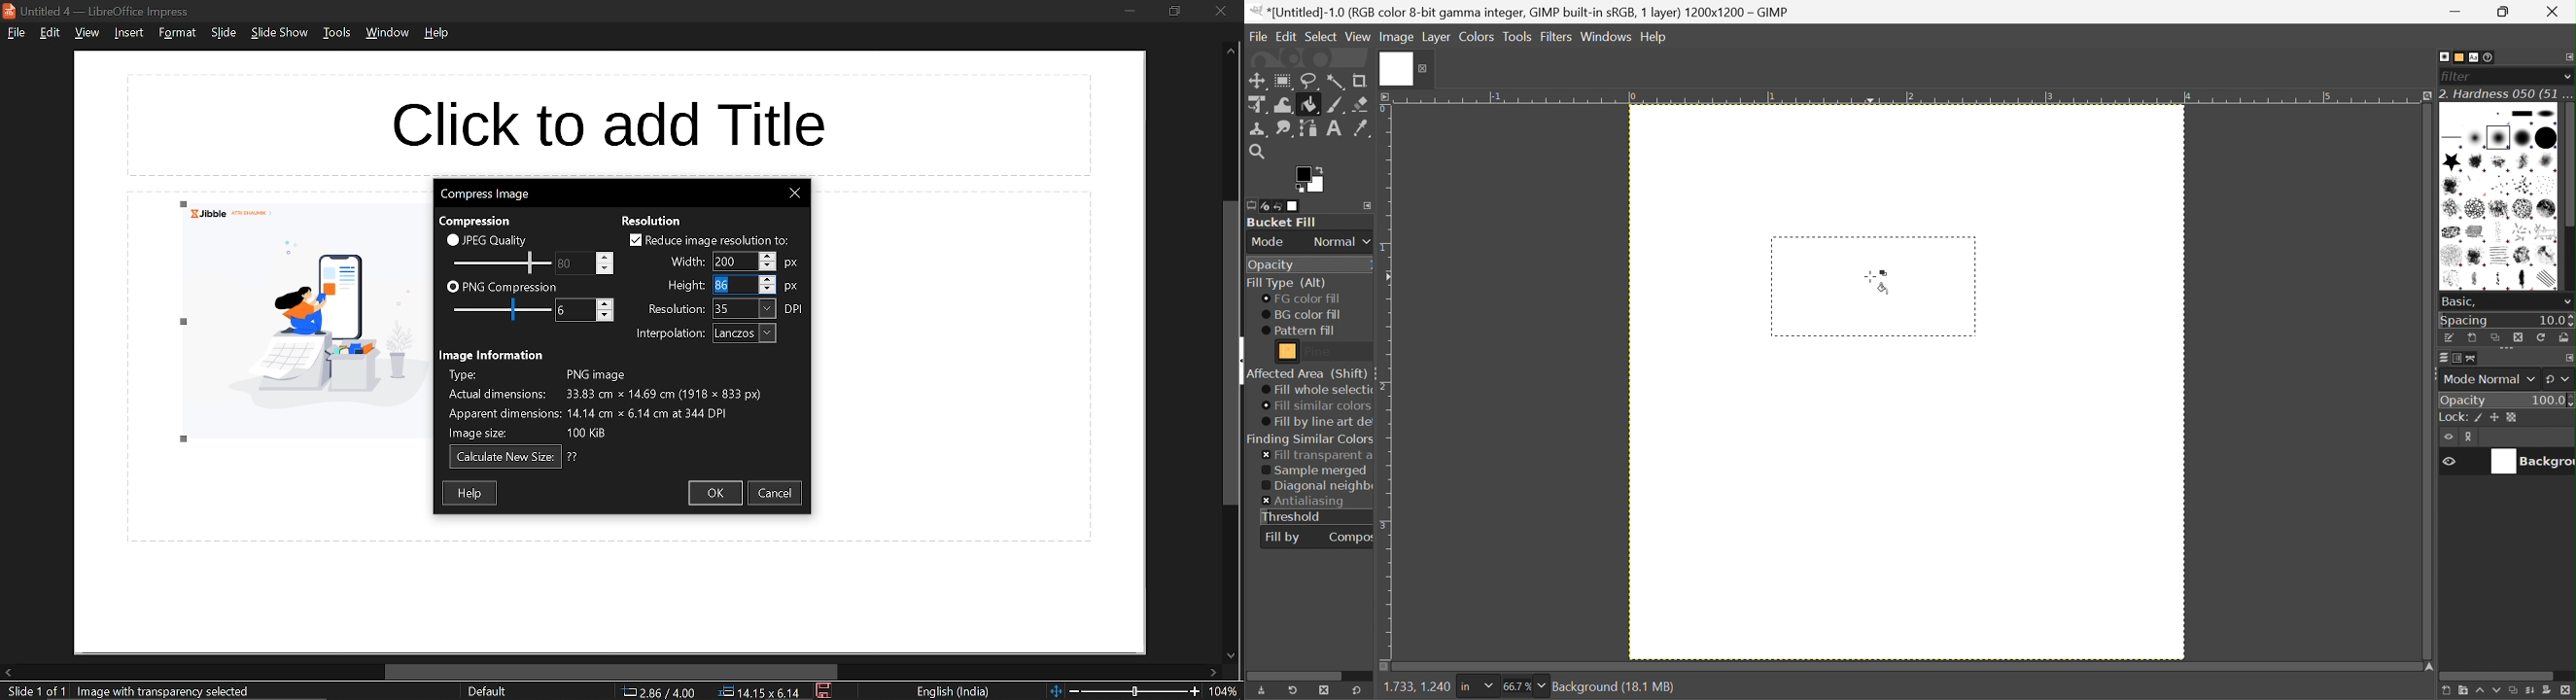 Image resolution: width=2576 pixels, height=700 pixels. What do you see at coordinates (1317, 456) in the screenshot?
I see `Fill transparent areas` at bounding box center [1317, 456].